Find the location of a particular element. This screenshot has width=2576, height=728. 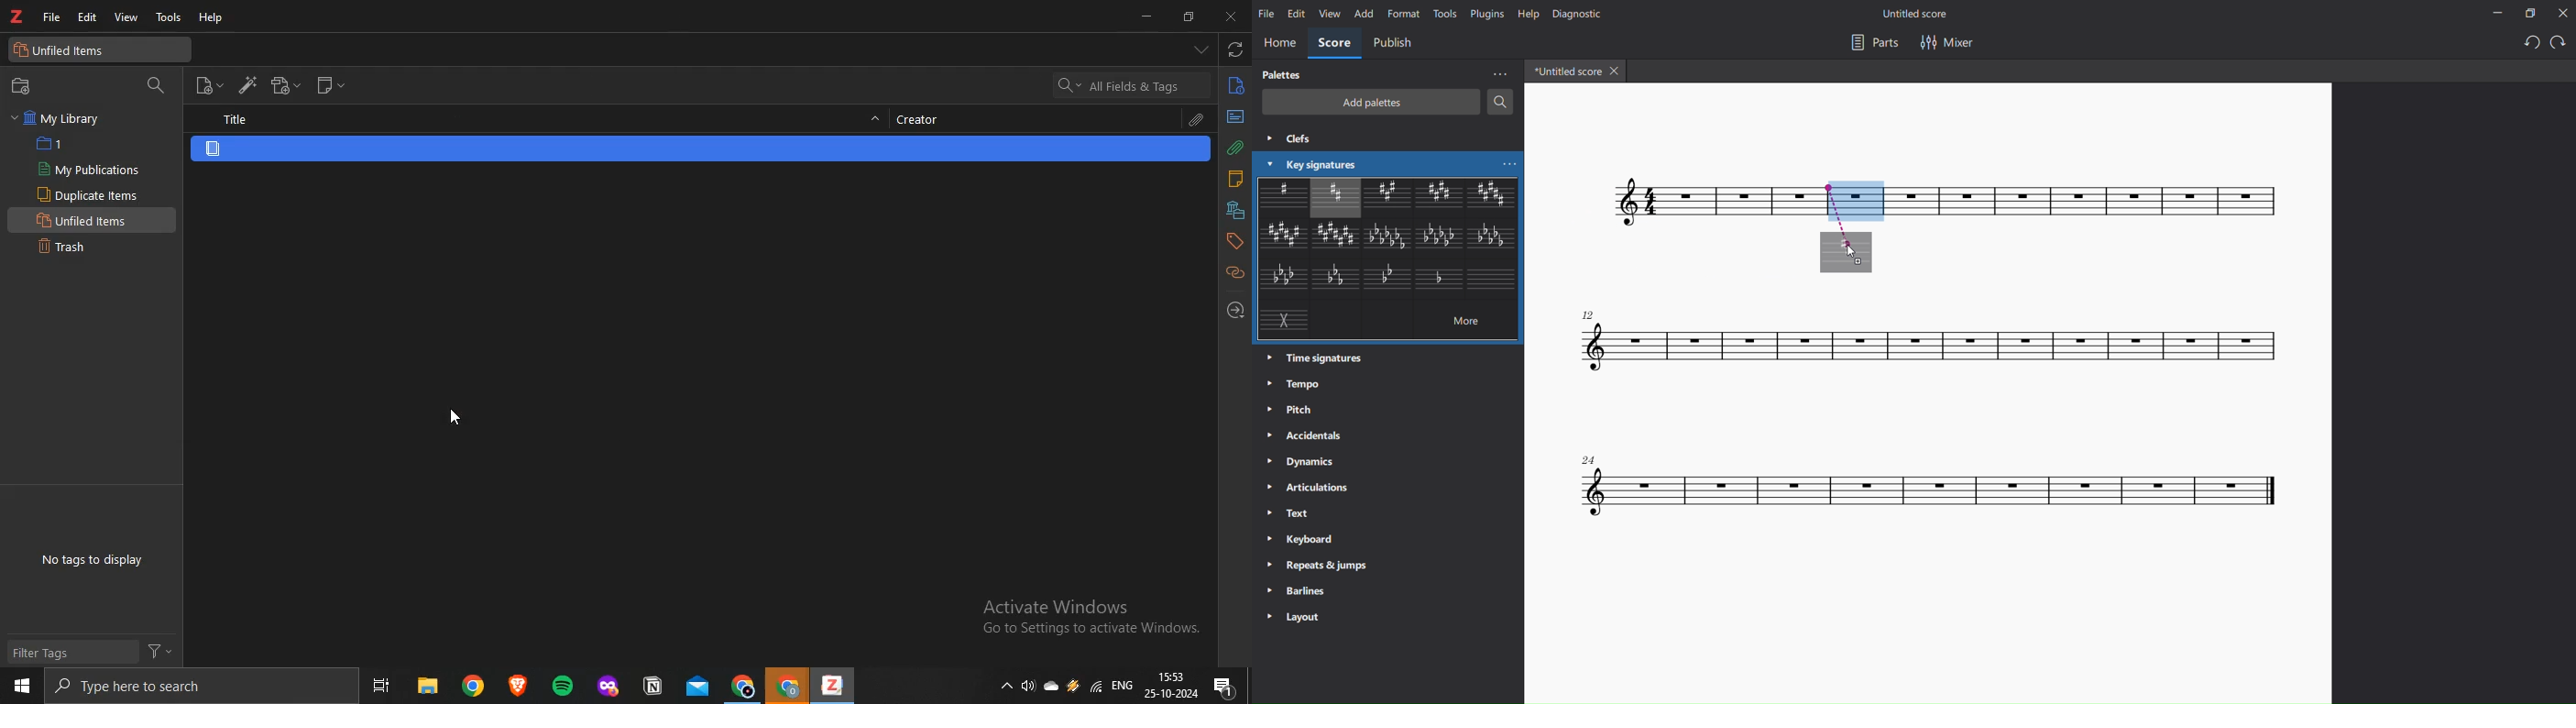

abstract is located at coordinates (1234, 116).